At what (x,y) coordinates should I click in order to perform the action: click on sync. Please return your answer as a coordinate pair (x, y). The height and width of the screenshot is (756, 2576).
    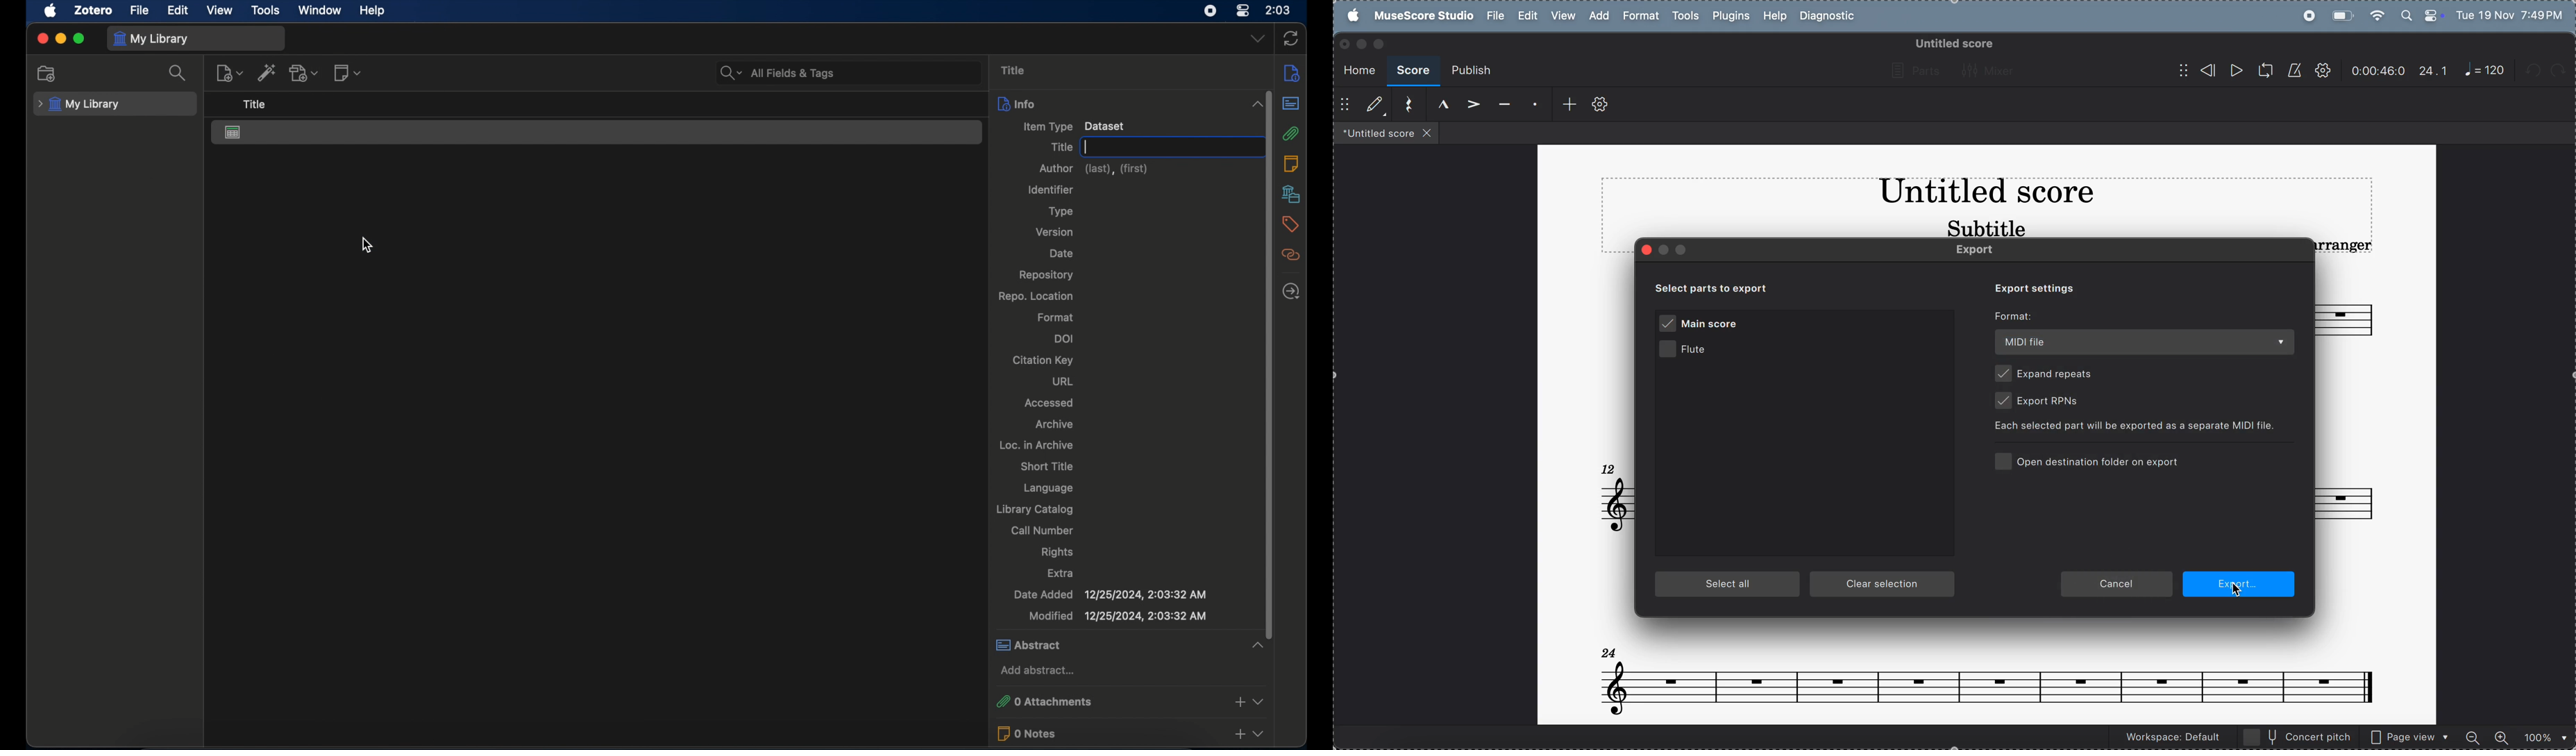
    Looking at the image, I should click on (1290, 39).